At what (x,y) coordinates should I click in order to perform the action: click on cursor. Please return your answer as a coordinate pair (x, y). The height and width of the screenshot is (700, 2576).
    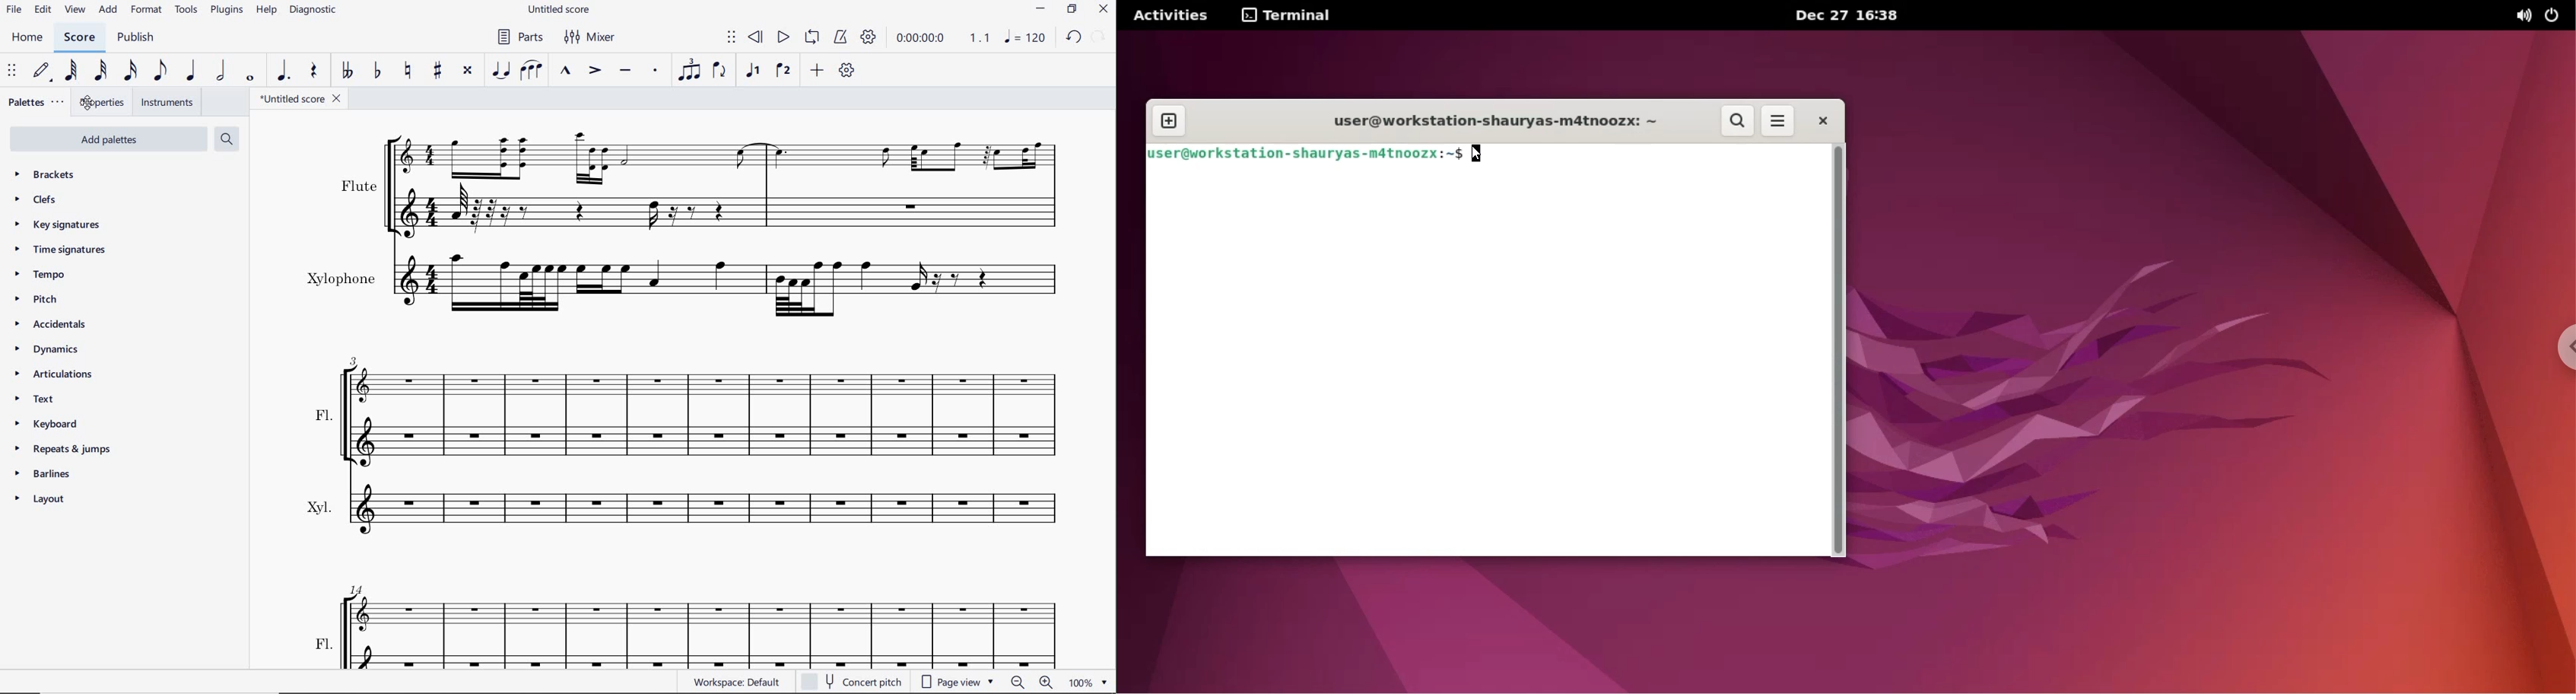
    Looking at the image, I should click on (1485, 155).